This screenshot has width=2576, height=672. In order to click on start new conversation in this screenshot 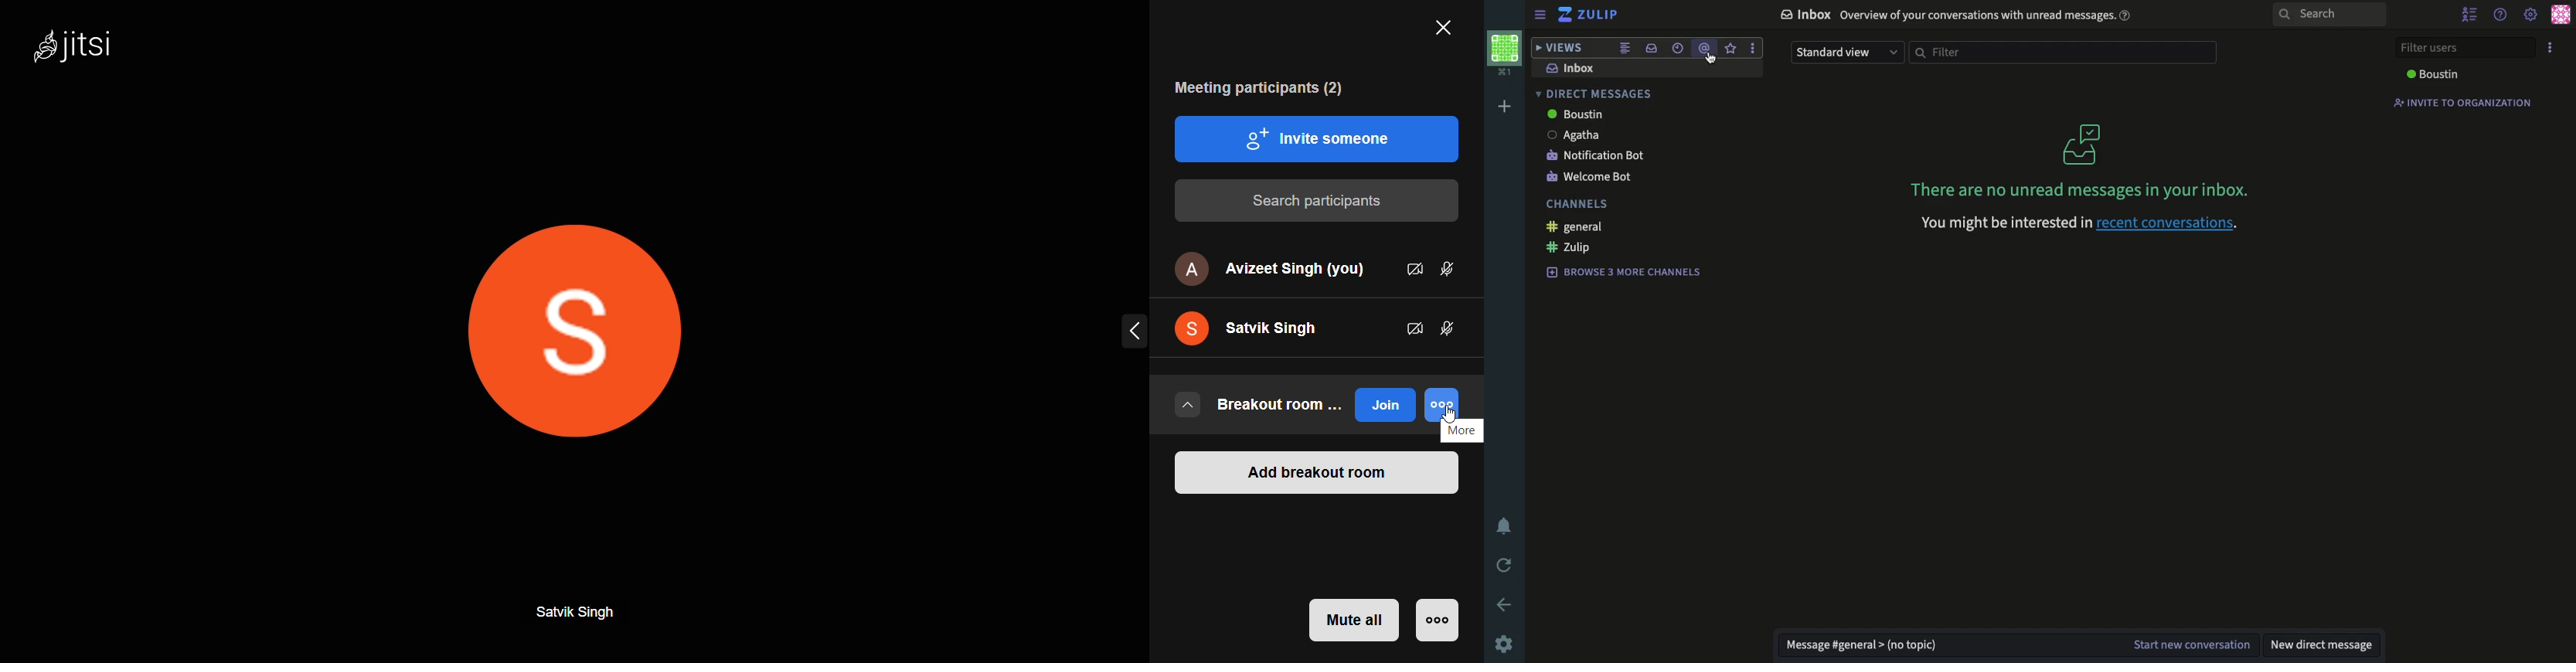, I will do `click(2196, 643)`.